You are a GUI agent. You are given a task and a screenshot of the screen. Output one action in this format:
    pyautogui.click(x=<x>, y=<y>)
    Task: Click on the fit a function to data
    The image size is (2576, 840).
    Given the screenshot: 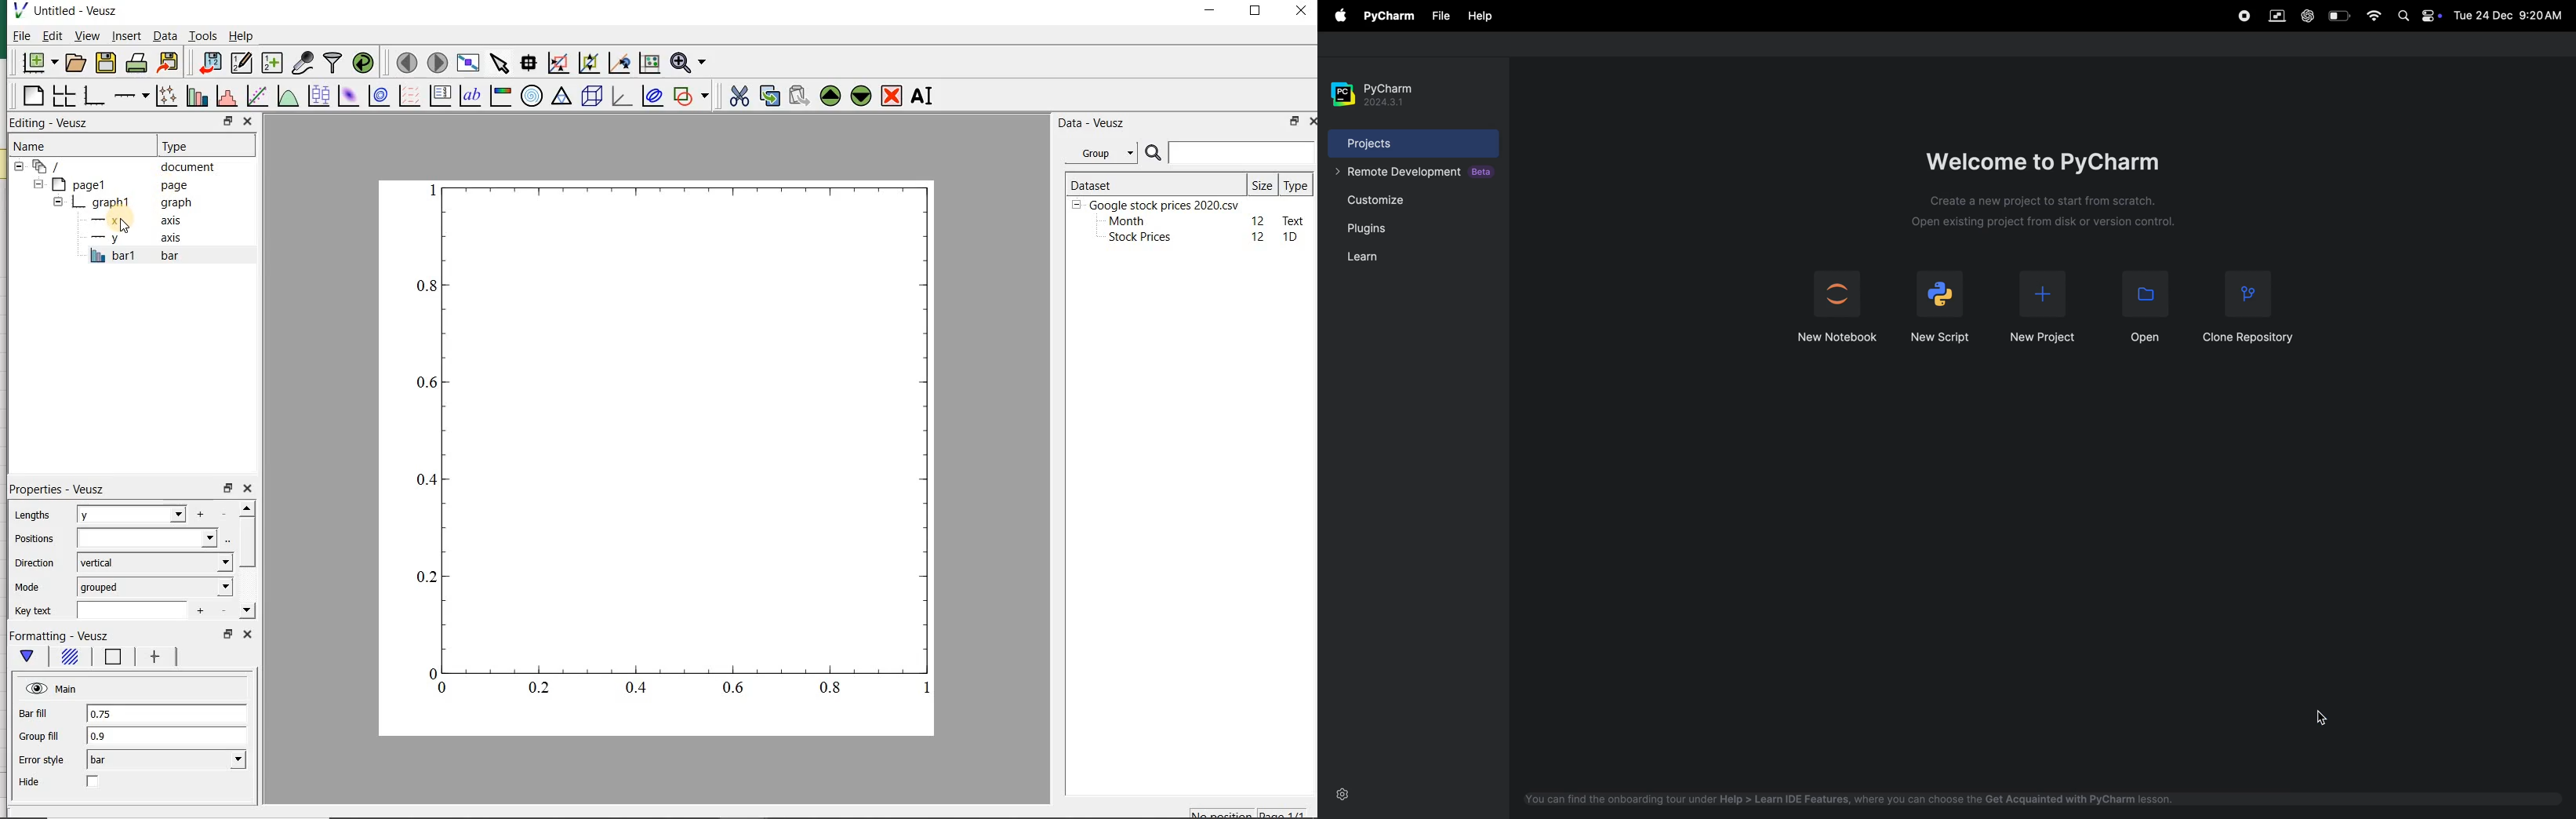 What is the action you would take?
    pyautogui.click(x=256, y=96)
    